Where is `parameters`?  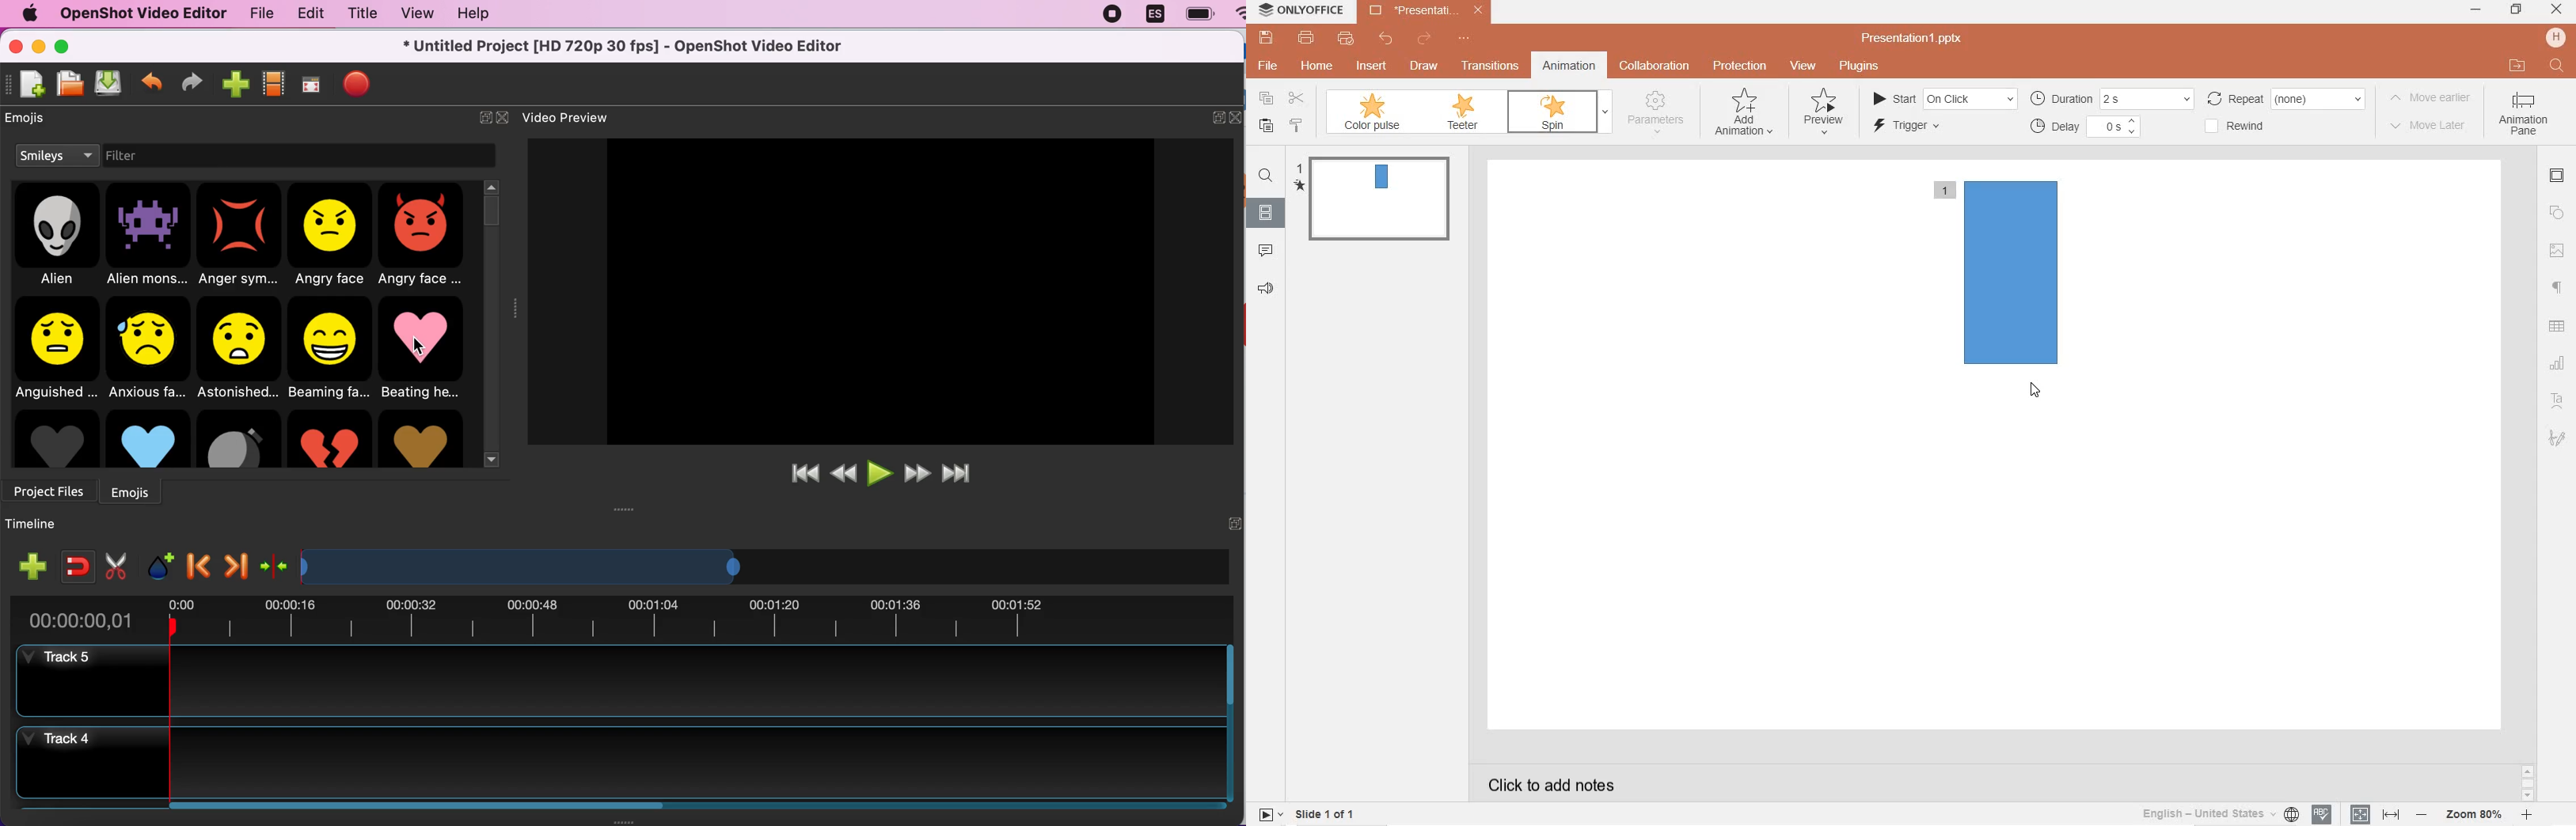 parameters is located at coordinates (1658, 115).